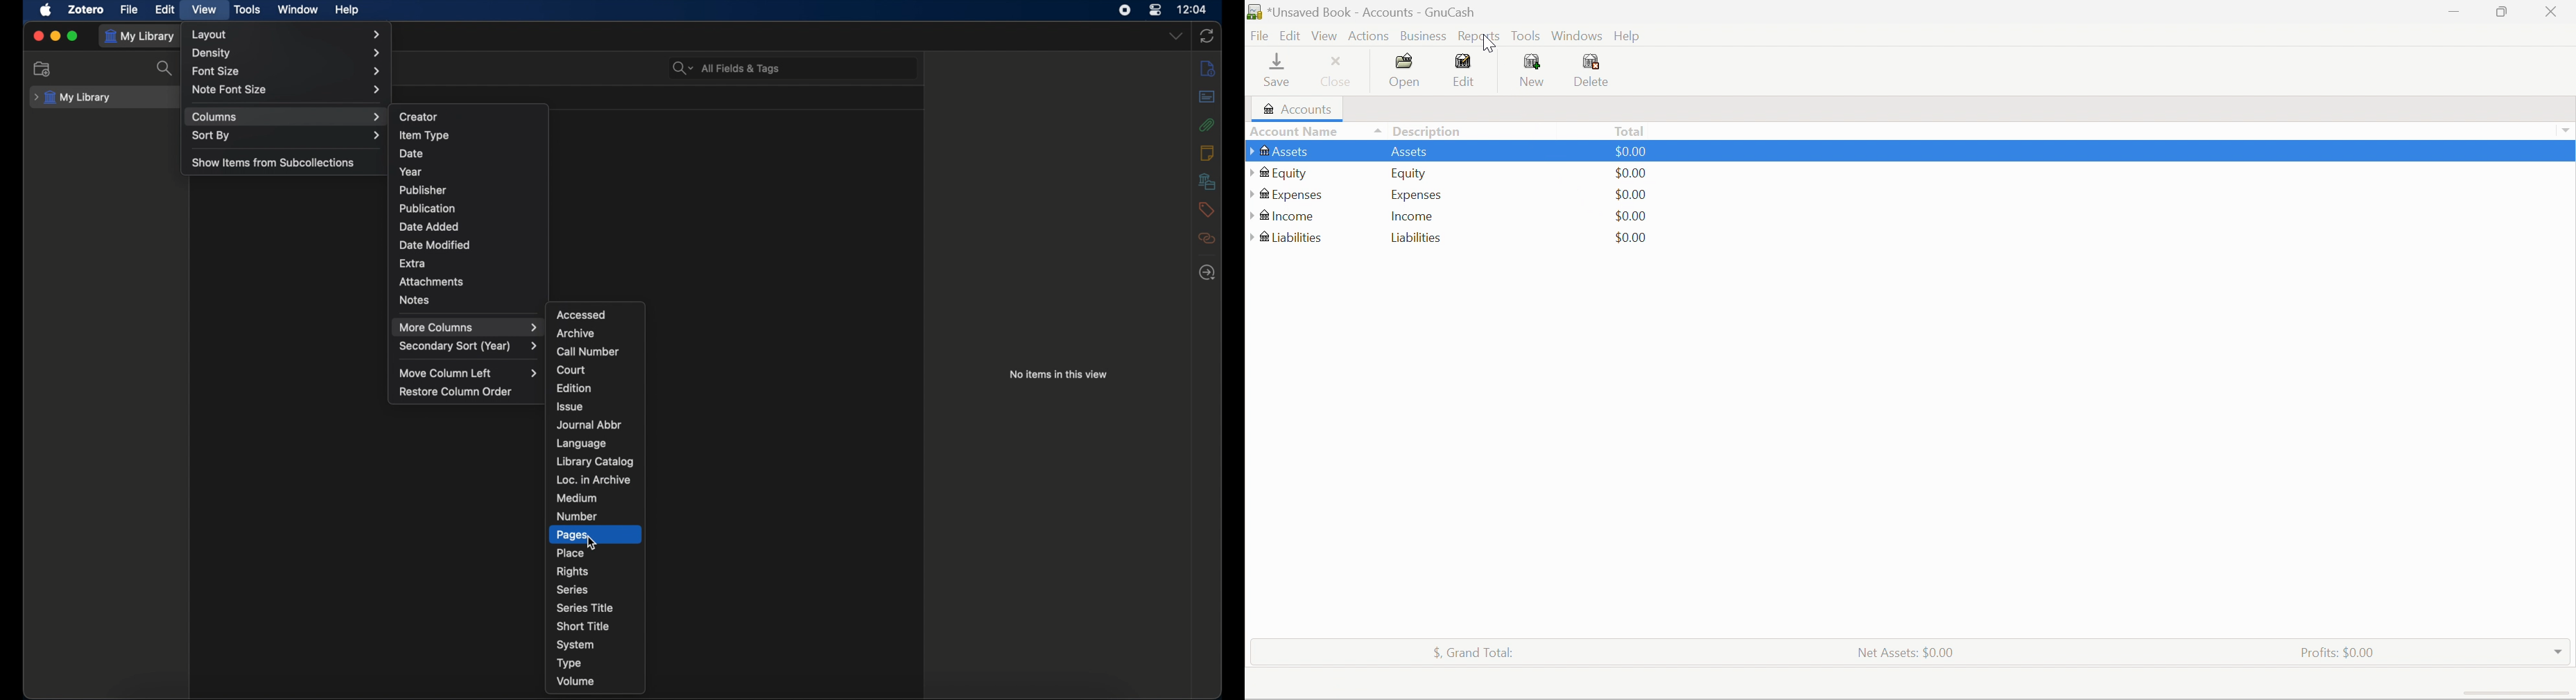  Describe the element at coordinates (435, 245) in the screenshot. I see `date modified` at that location.